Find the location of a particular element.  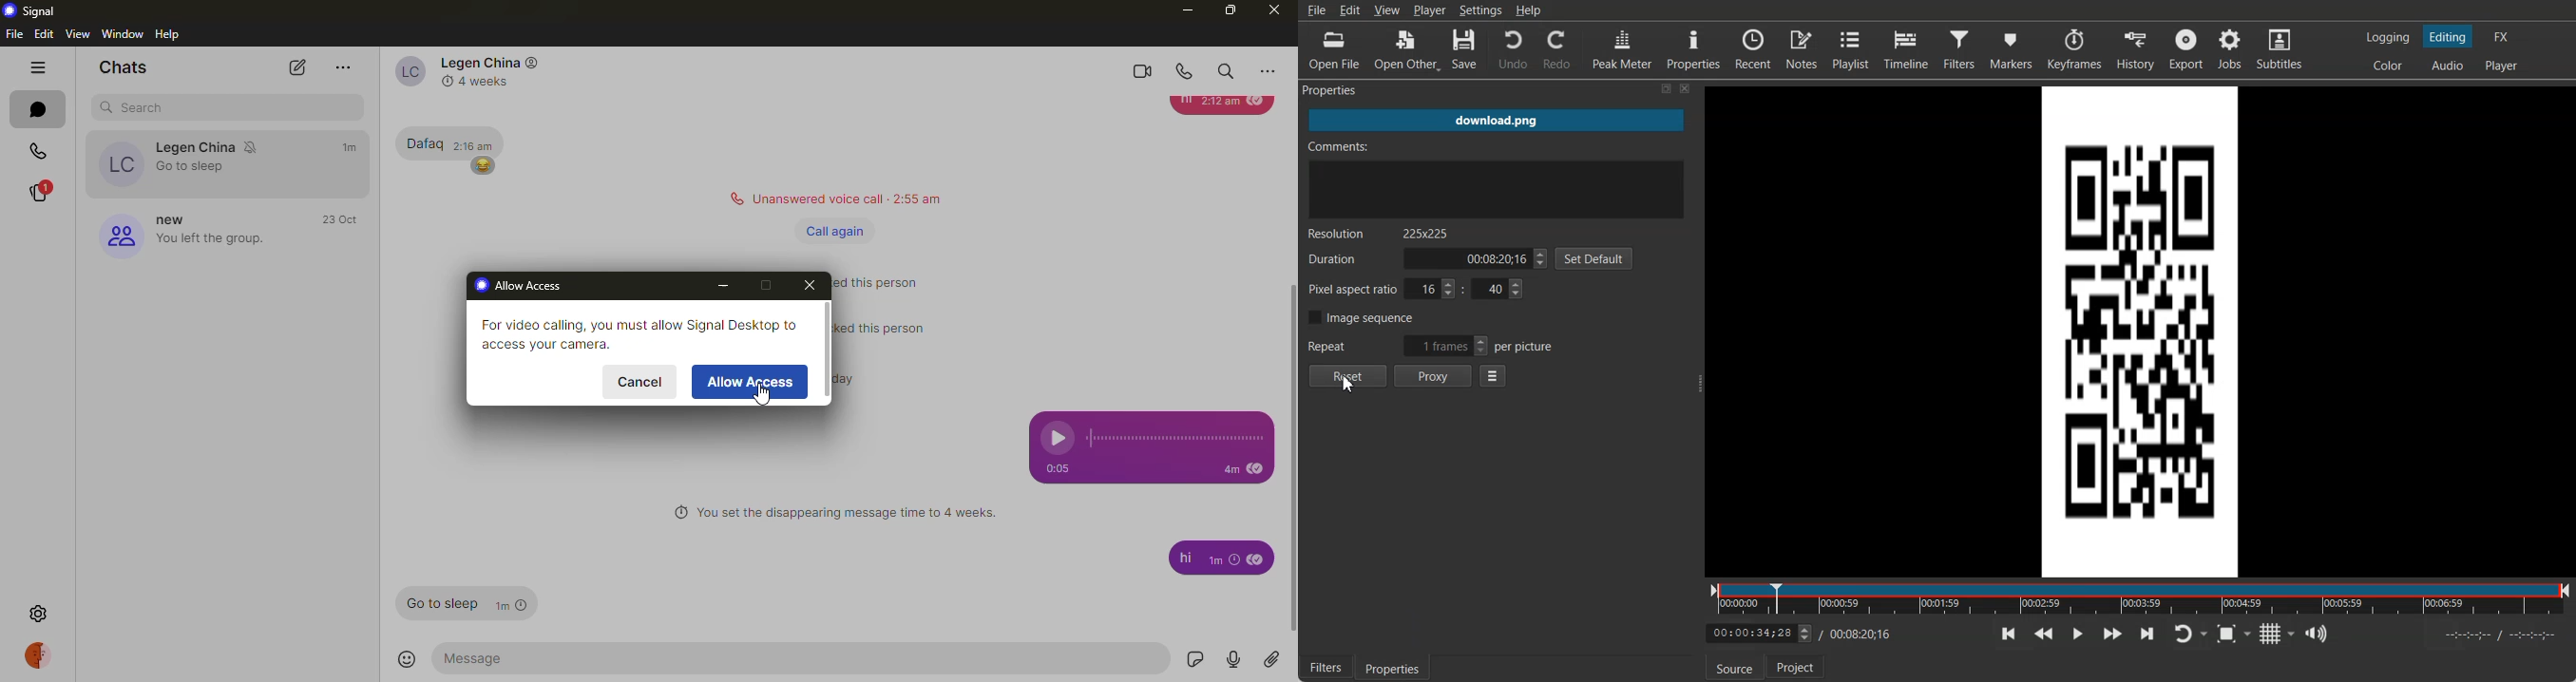

play is located at coordinates (1059, 437).